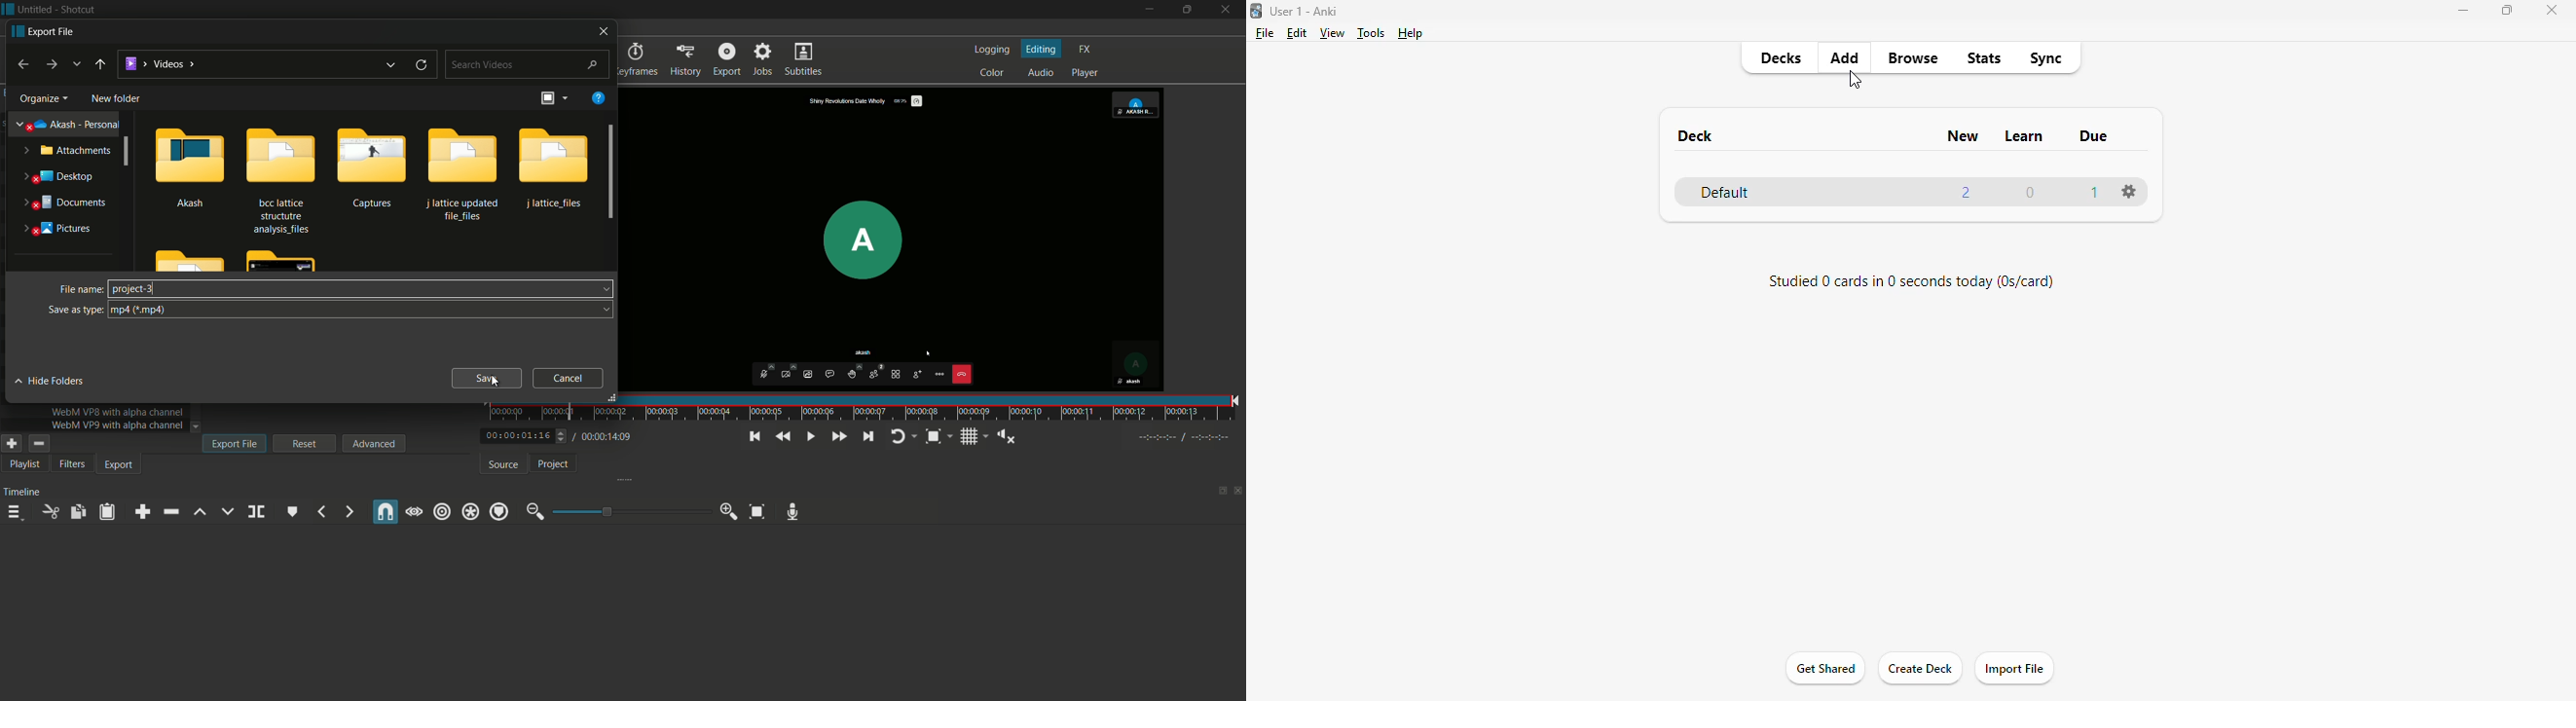  Describe the element at coordinates (2013, 669) in the screenshot. I see `import file` at that location.